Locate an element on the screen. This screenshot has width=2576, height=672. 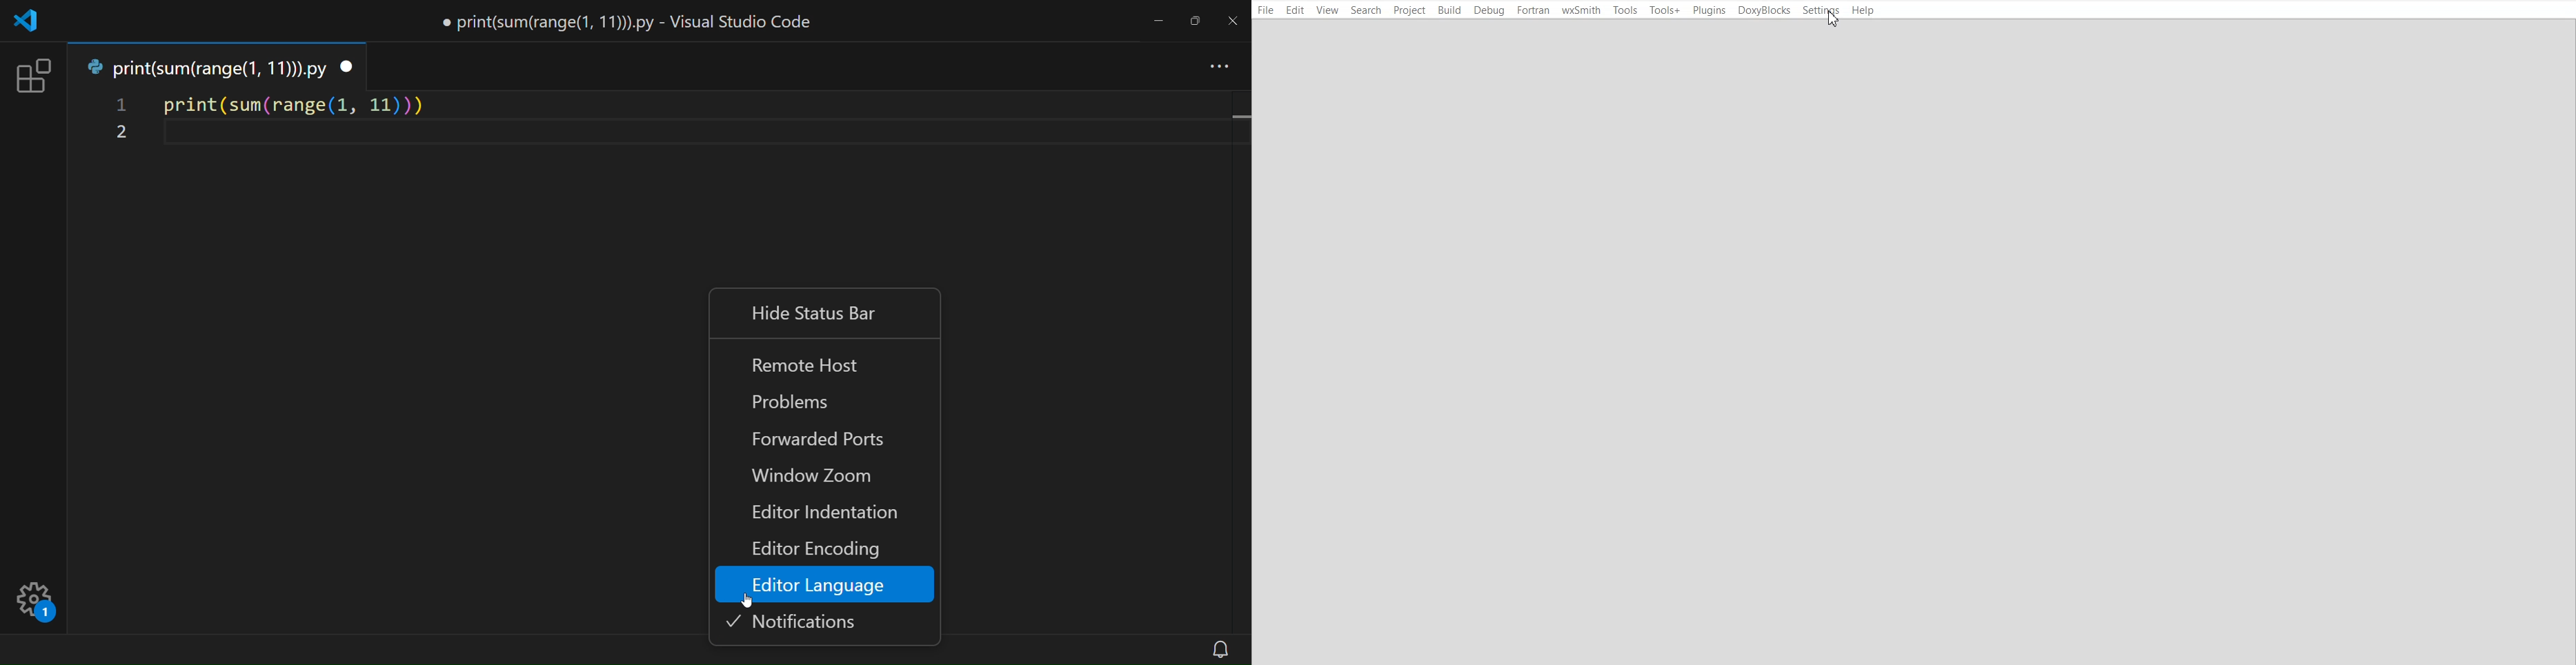
hide status bar is located at coordinates (818, 313).